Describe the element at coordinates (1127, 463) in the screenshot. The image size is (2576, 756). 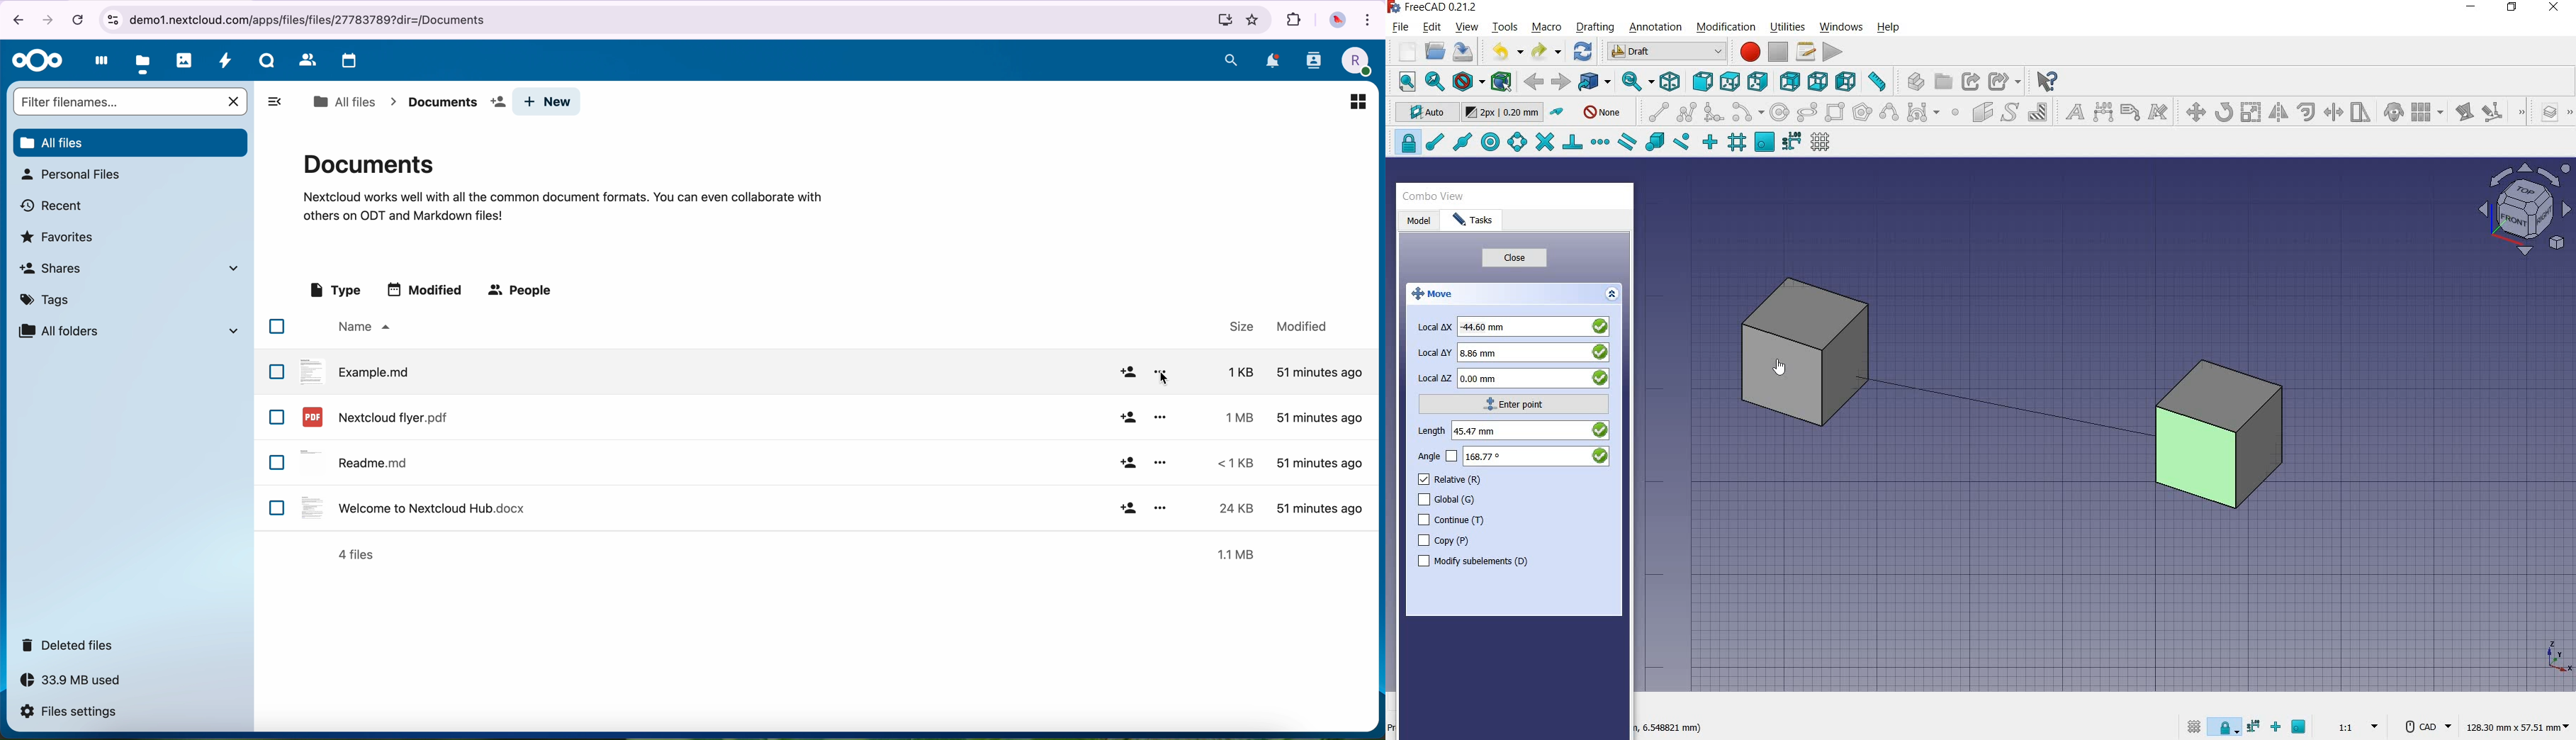
I see `add` at that location.